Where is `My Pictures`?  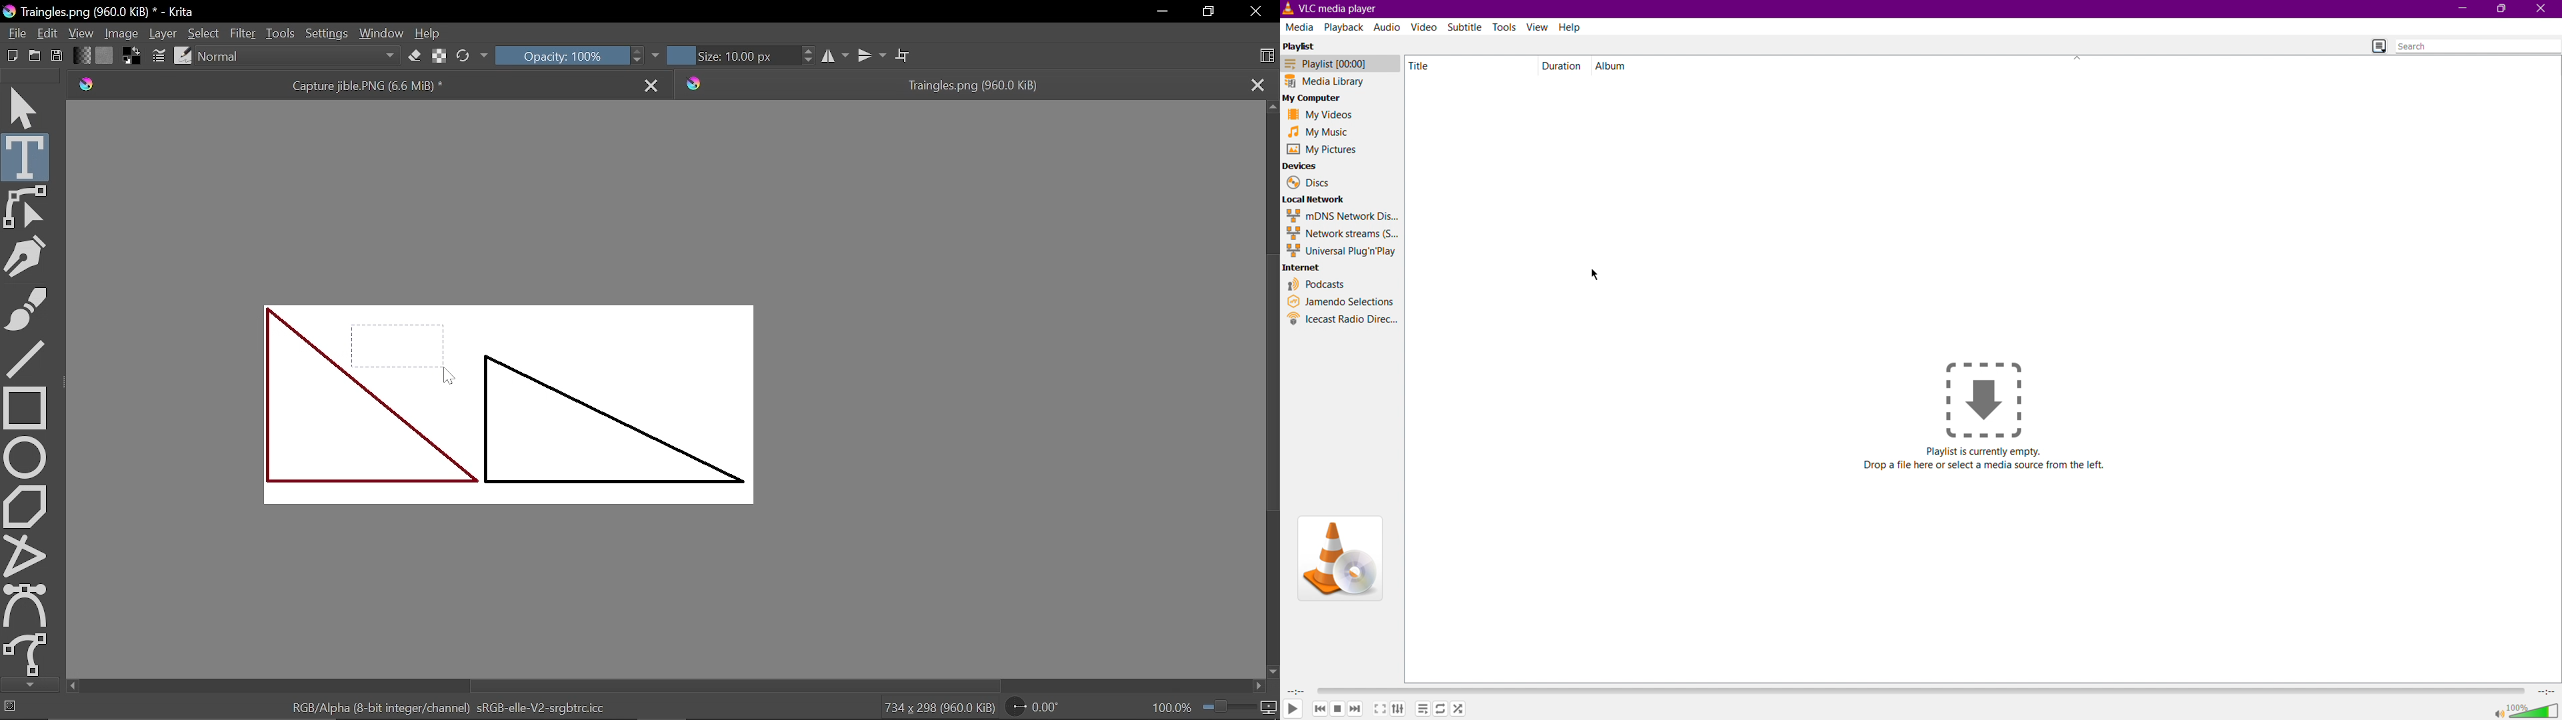
My Pictures is located at coordinates (1321, 150).